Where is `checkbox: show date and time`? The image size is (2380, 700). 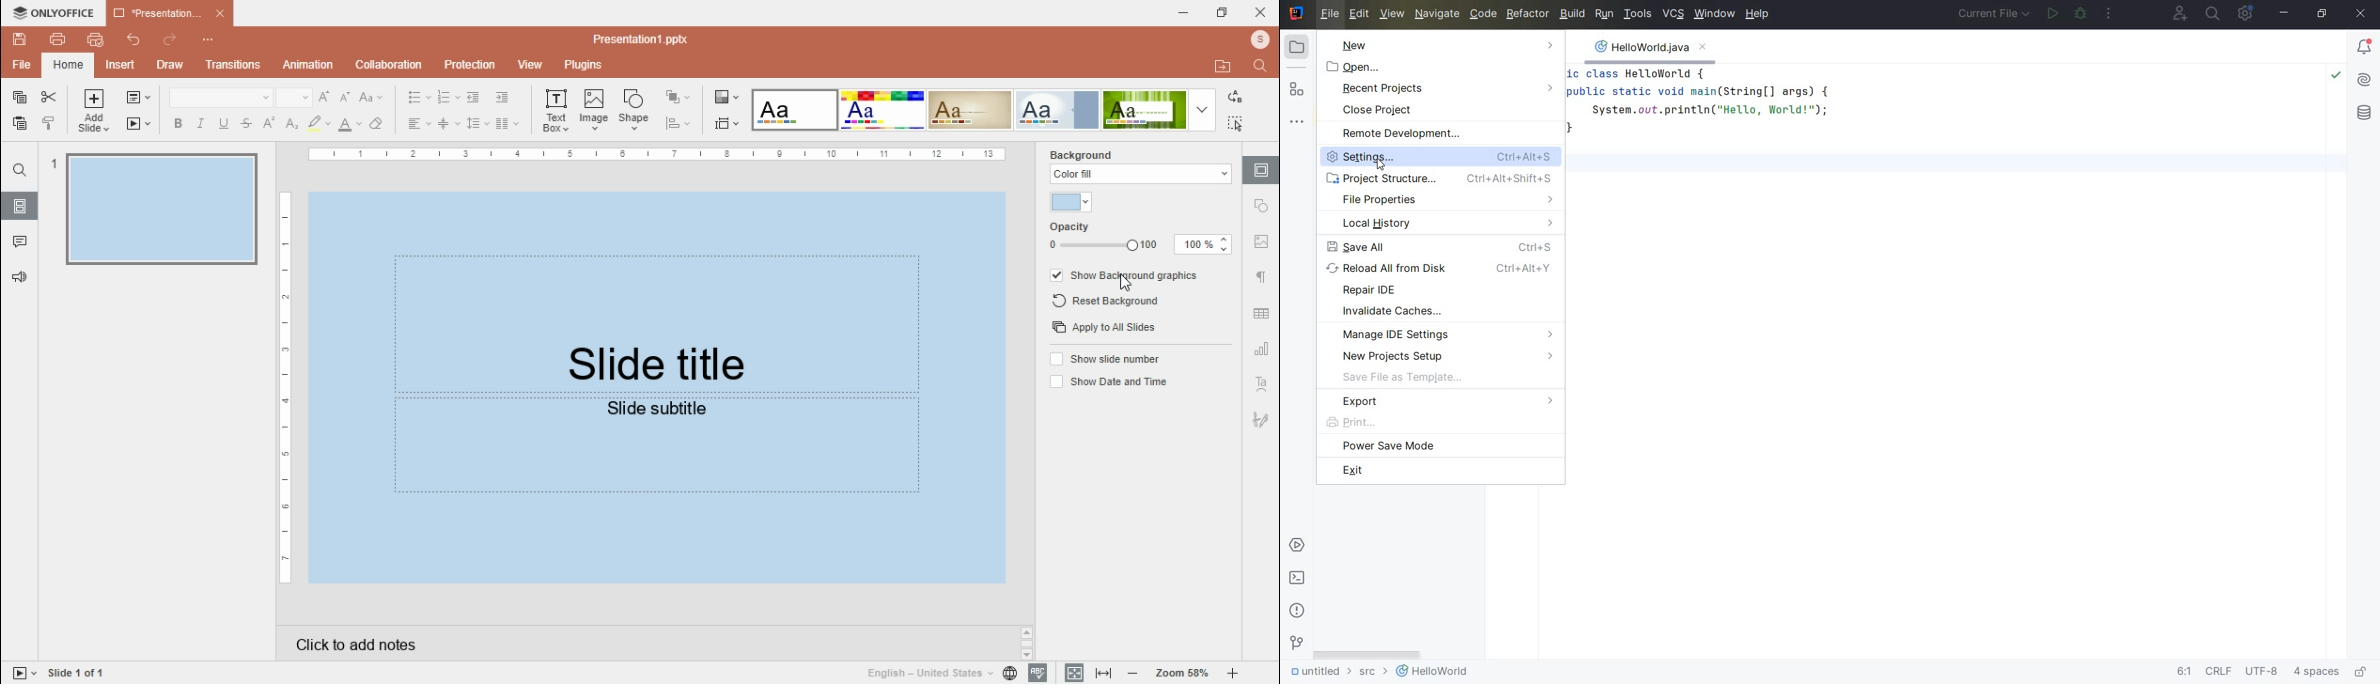
checkbox: show date and time is located at coordinates (1107, 380).